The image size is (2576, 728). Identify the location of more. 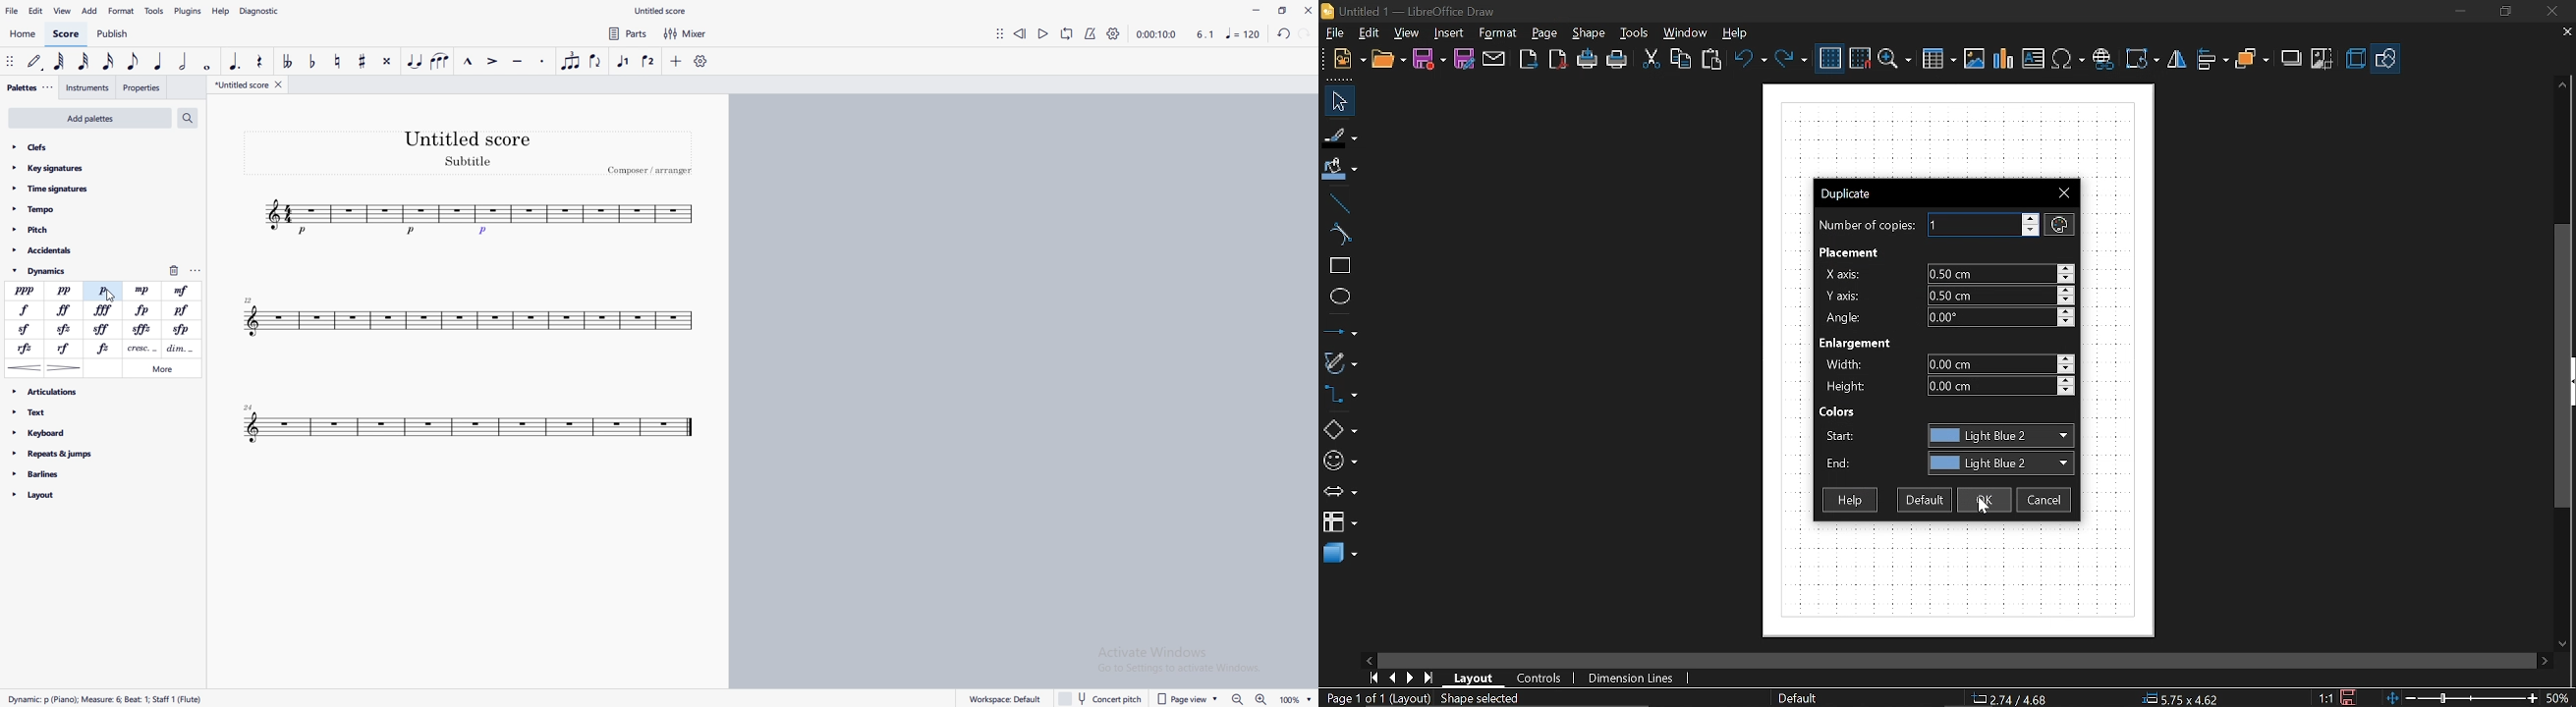
(163, 369).